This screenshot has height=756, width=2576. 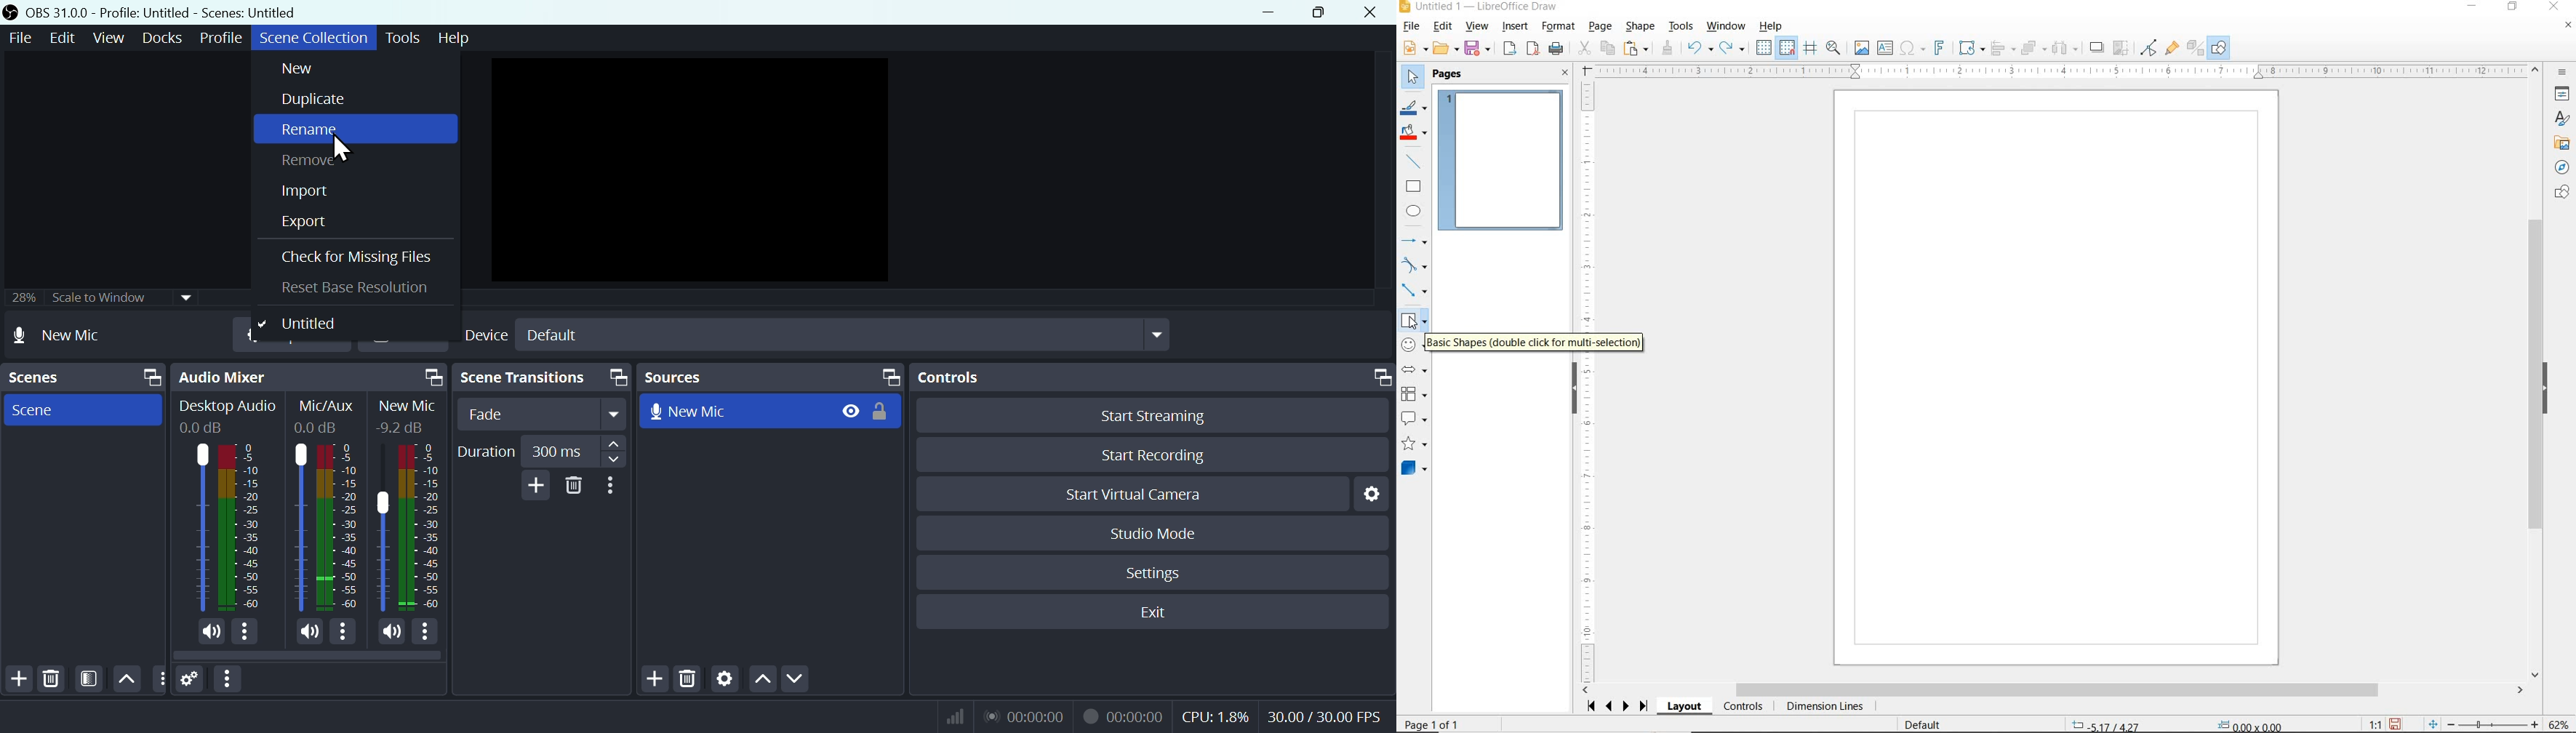 What do you see at coordinates (543, 375) in the screenshot?
I see `scene Transitions` at bounding box center [543, 375].